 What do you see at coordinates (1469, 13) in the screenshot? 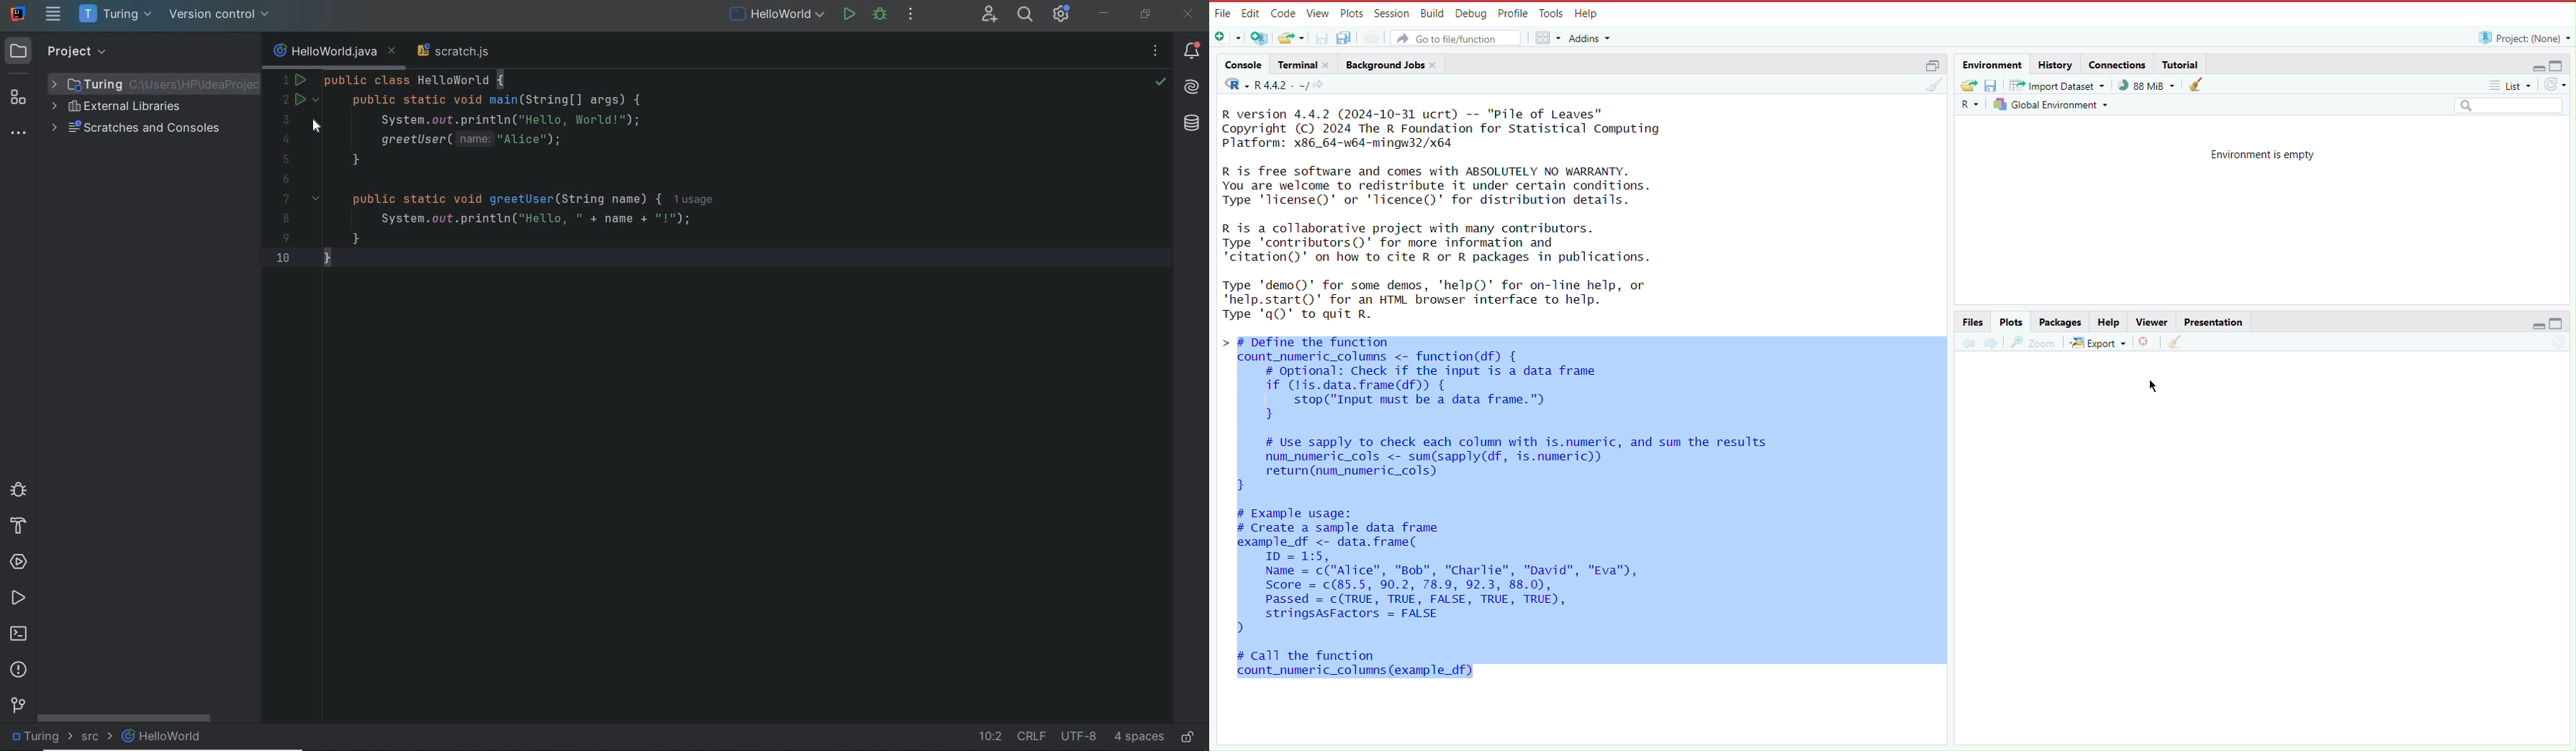
I see `Debug` at bounding box center [1469, 13].